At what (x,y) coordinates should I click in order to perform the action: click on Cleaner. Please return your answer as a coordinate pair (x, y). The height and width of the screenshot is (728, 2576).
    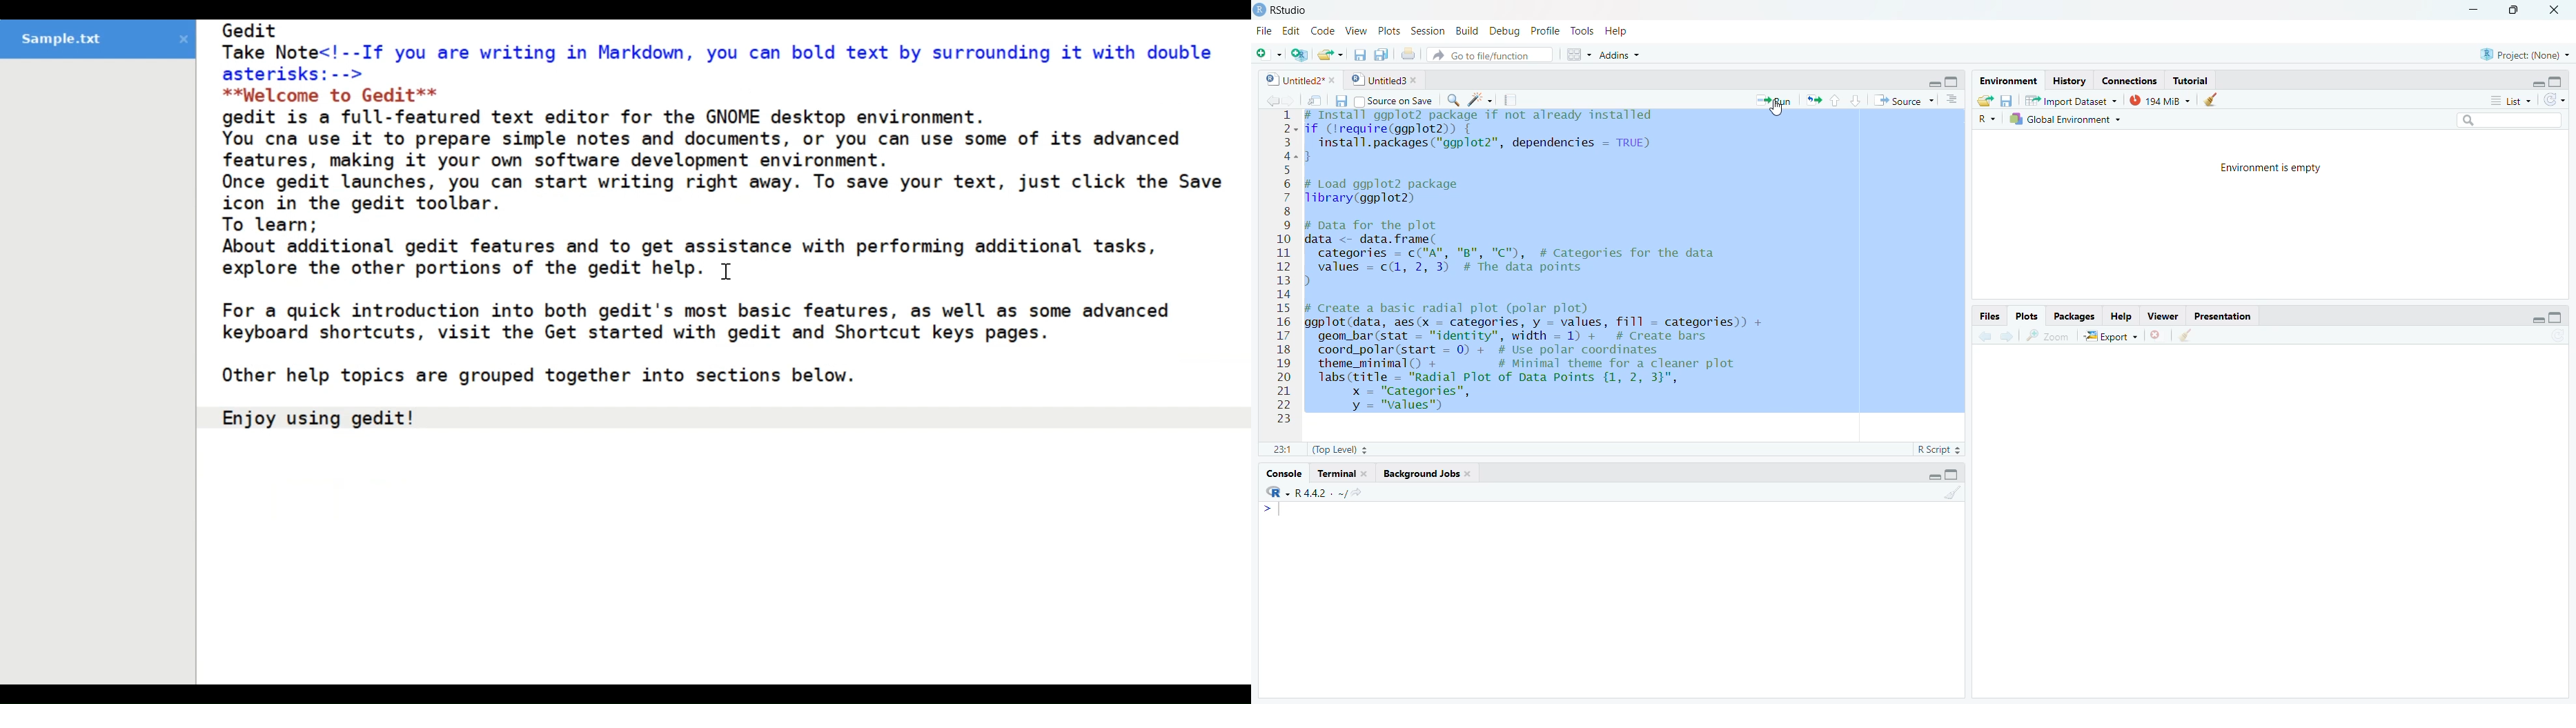
    Looking at the image, I should click on (1952, 494).